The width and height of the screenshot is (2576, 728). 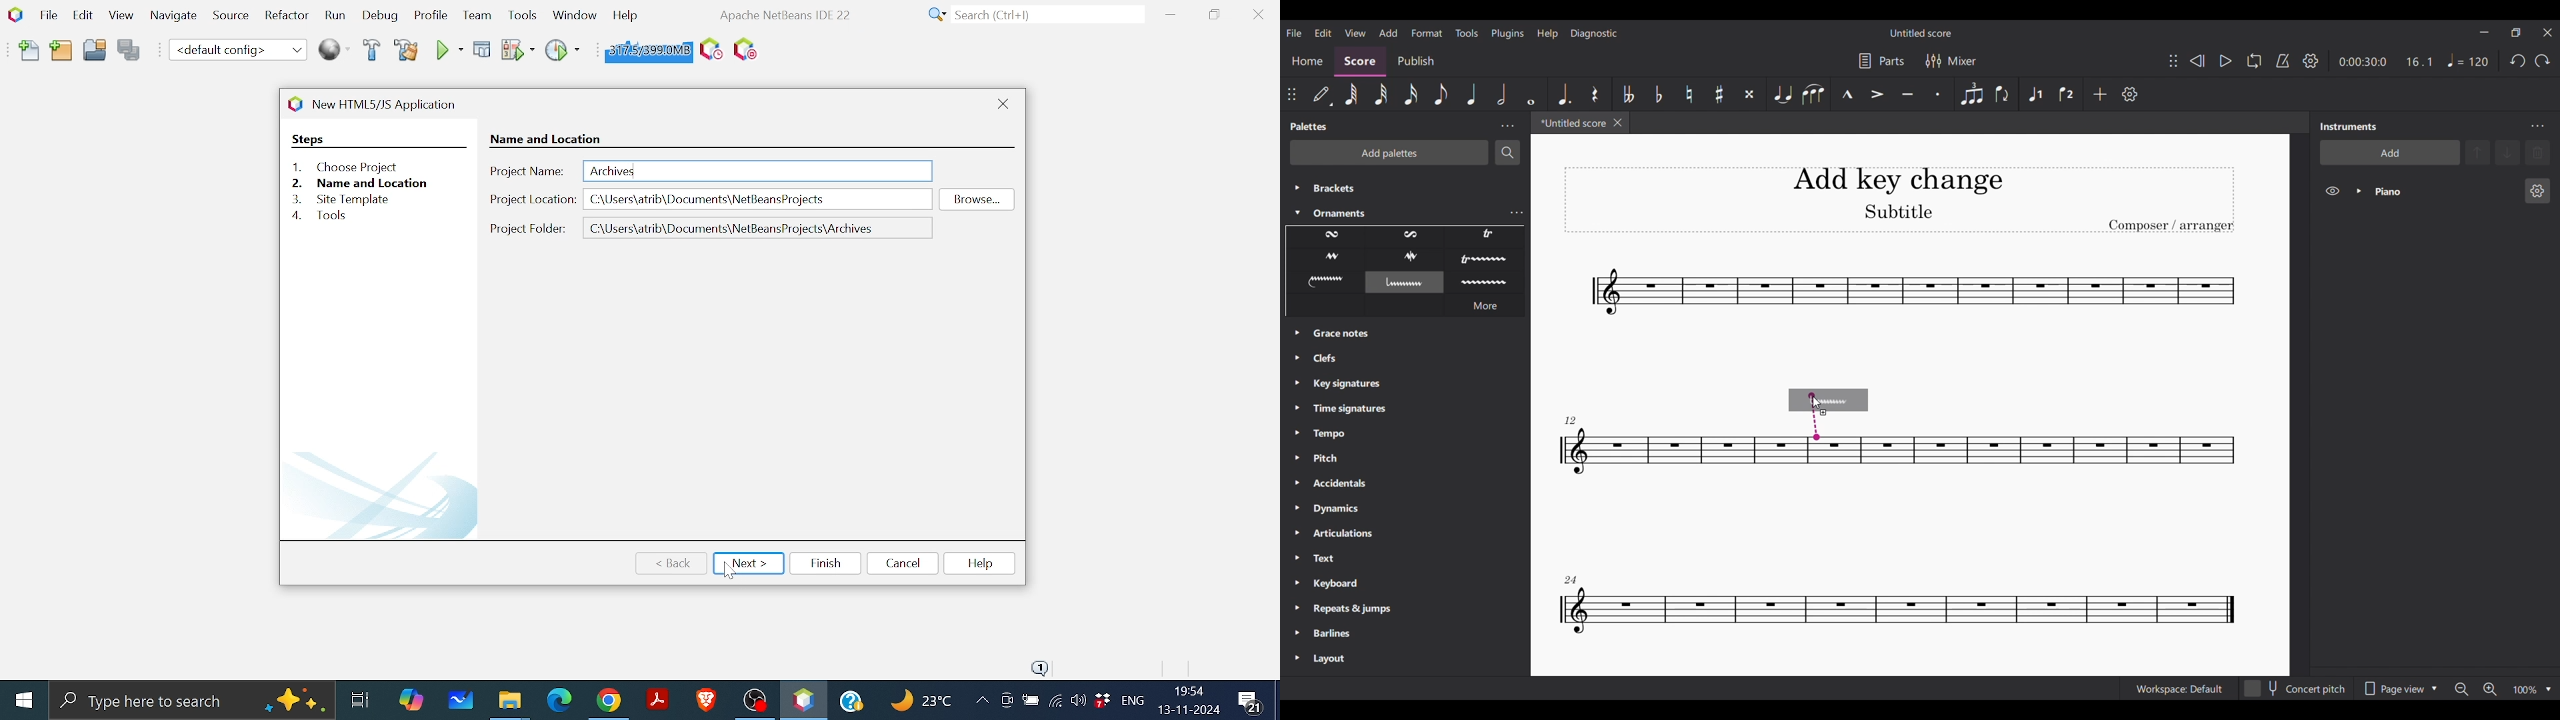 What do you see at coordinates (1595, 94) in the screenshot?
I see `Rest` at bounding box center [1595, 94].